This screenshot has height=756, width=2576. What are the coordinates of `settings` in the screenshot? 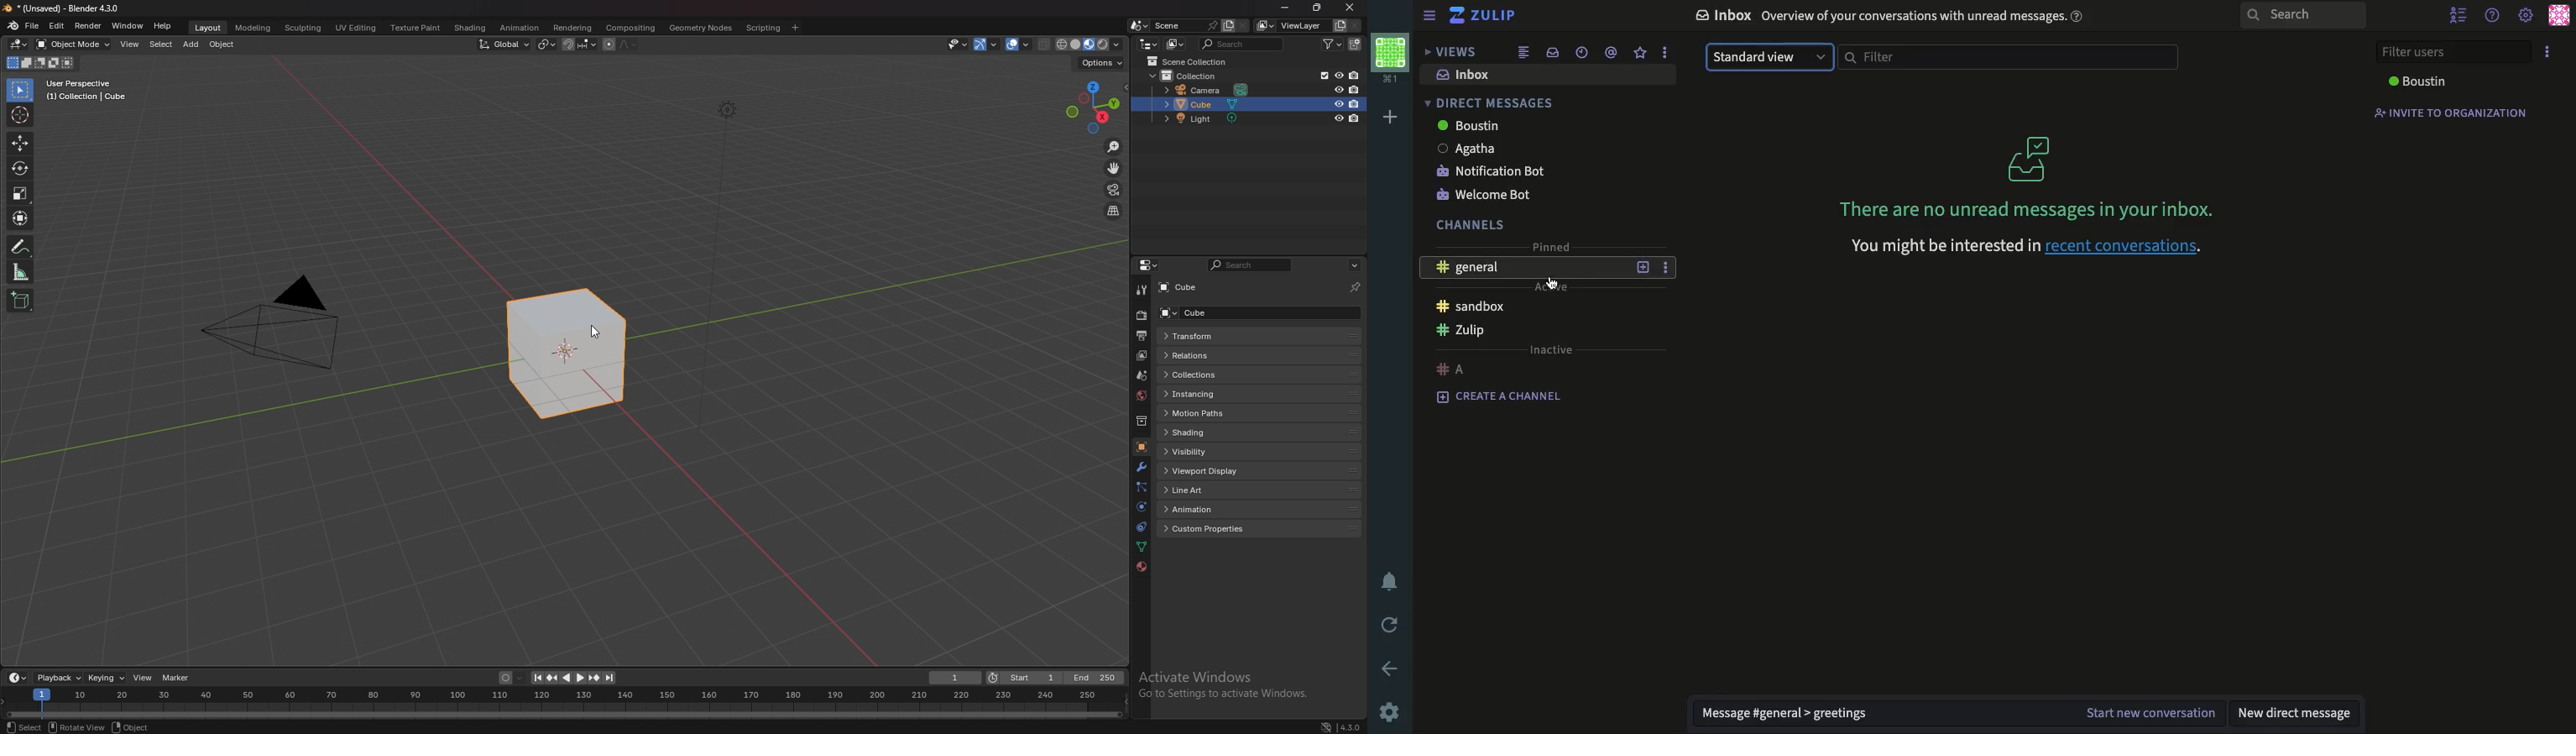 It's located at (2526, 17).